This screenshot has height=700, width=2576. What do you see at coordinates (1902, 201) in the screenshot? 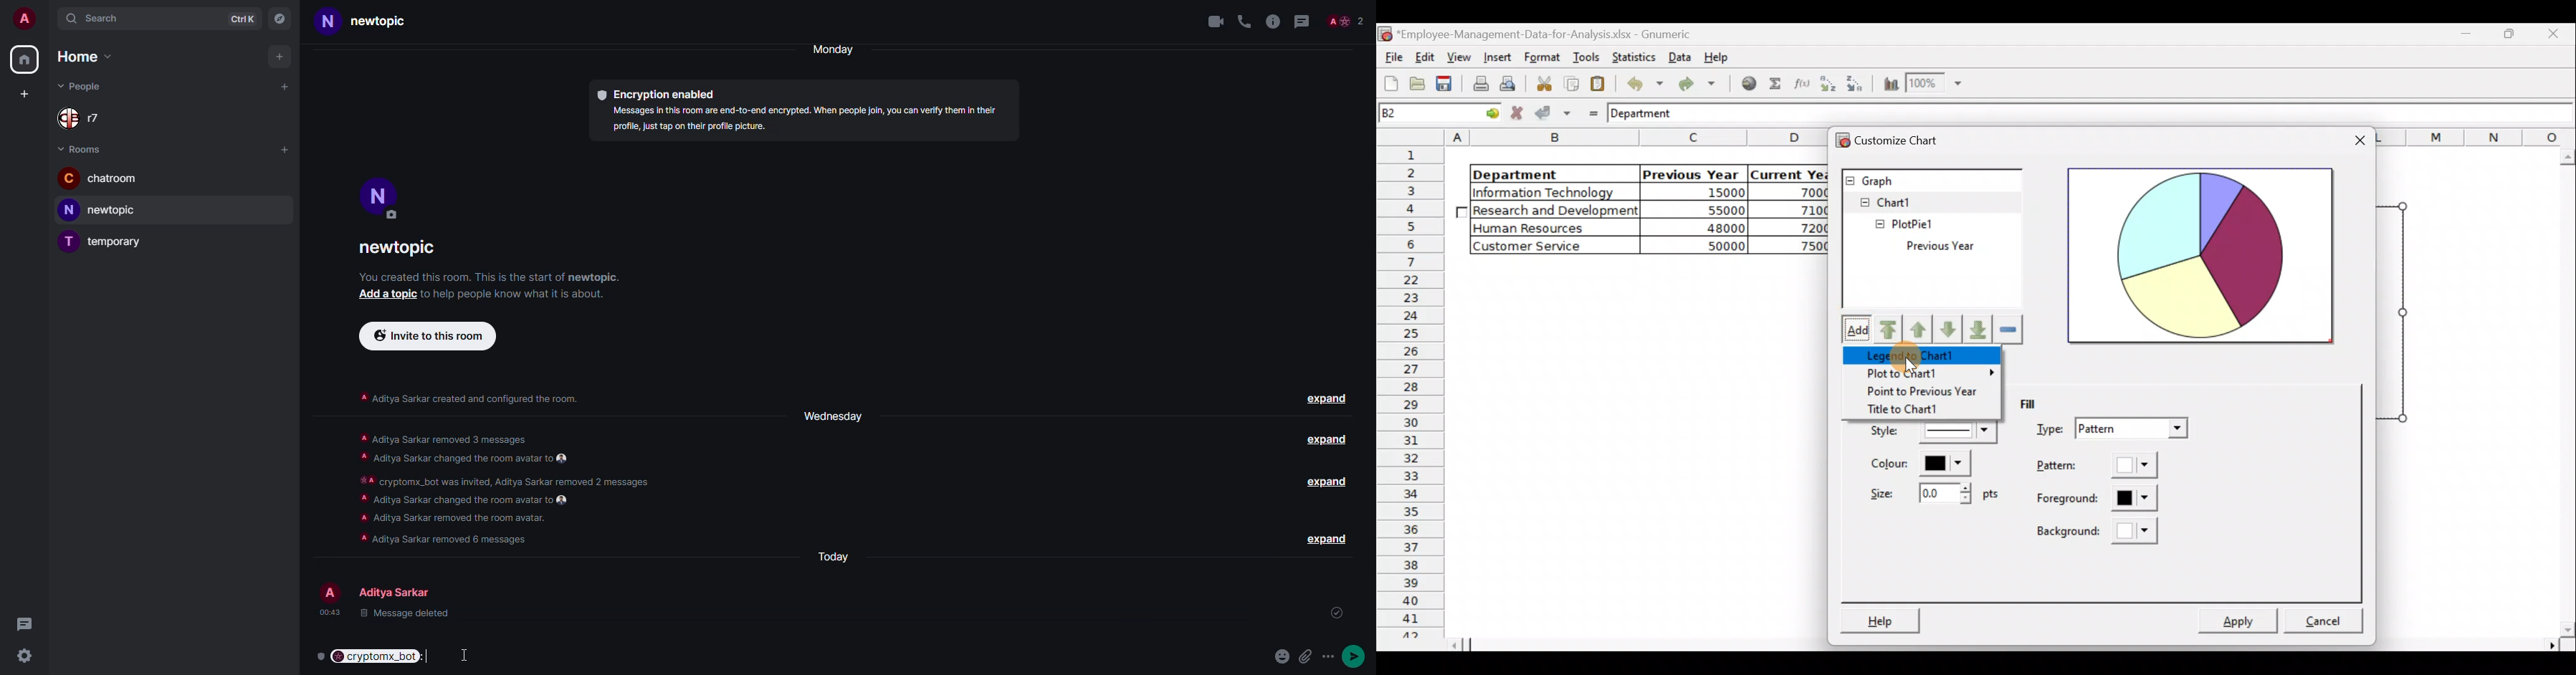
I see `Chart1` at bounding box center [1902, 201].